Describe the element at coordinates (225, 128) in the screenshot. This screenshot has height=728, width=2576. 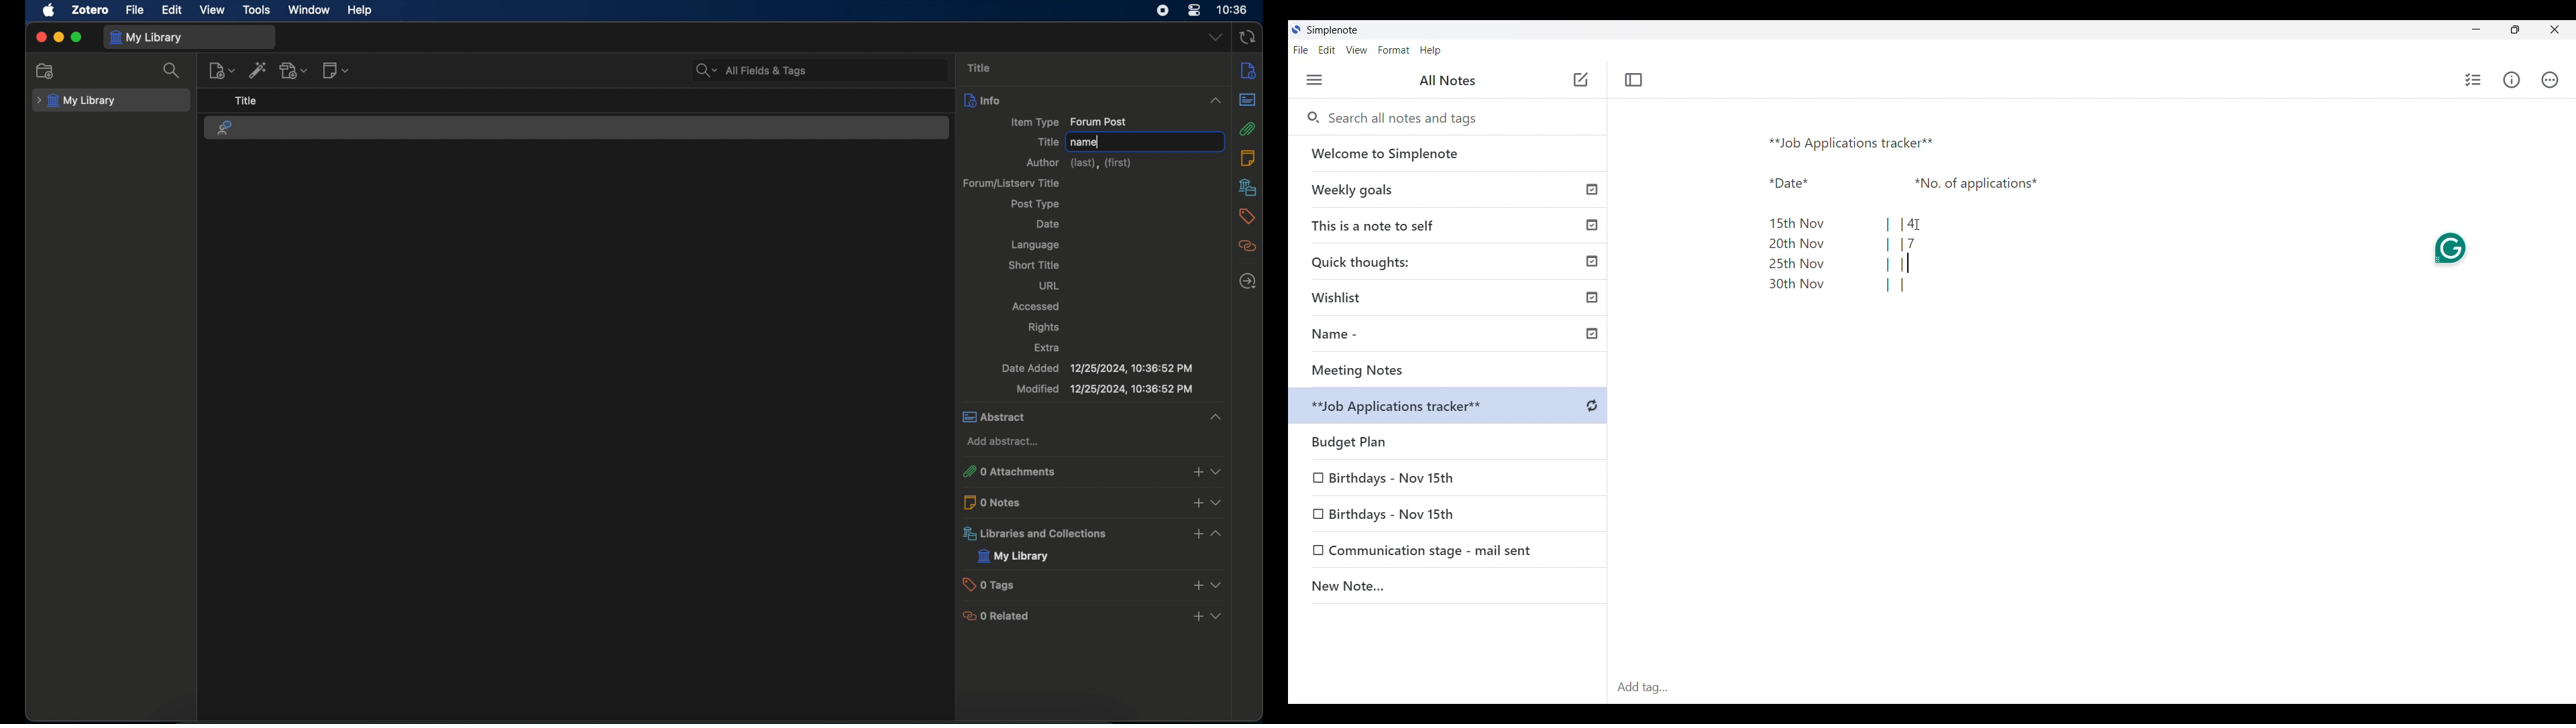
I see `forum post` at that location.